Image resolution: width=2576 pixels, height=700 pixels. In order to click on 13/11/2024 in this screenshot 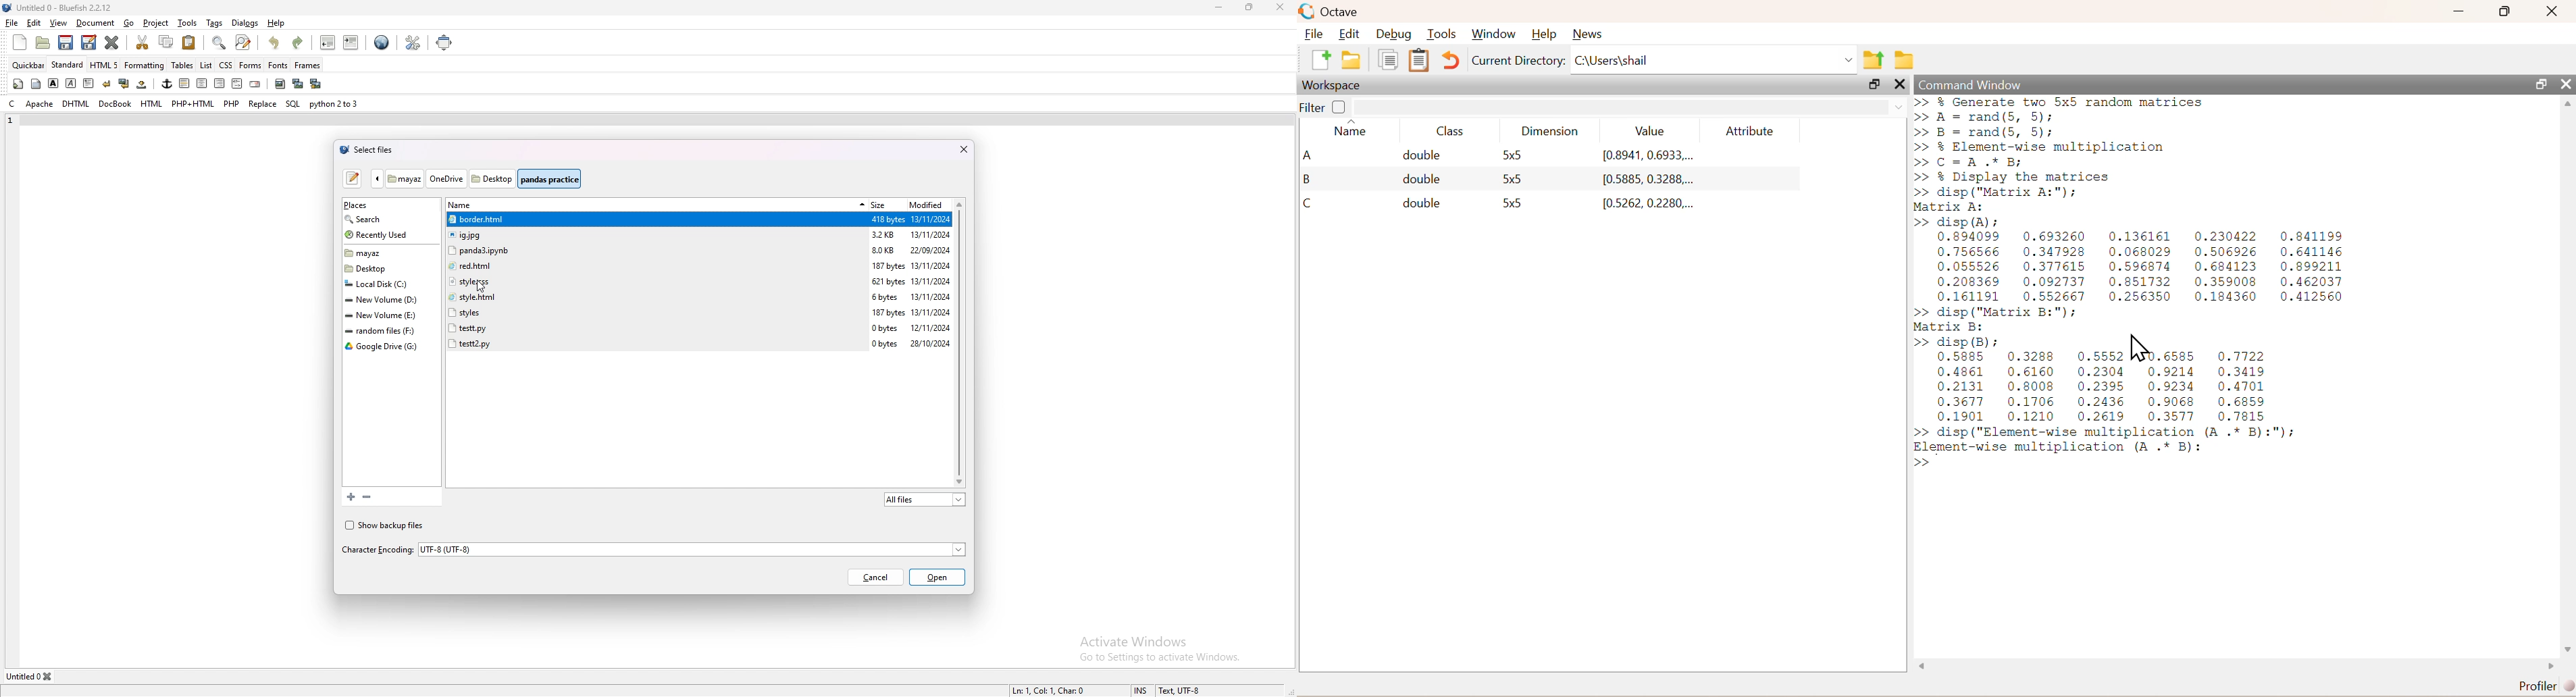, I will do `click(931, 313)`.